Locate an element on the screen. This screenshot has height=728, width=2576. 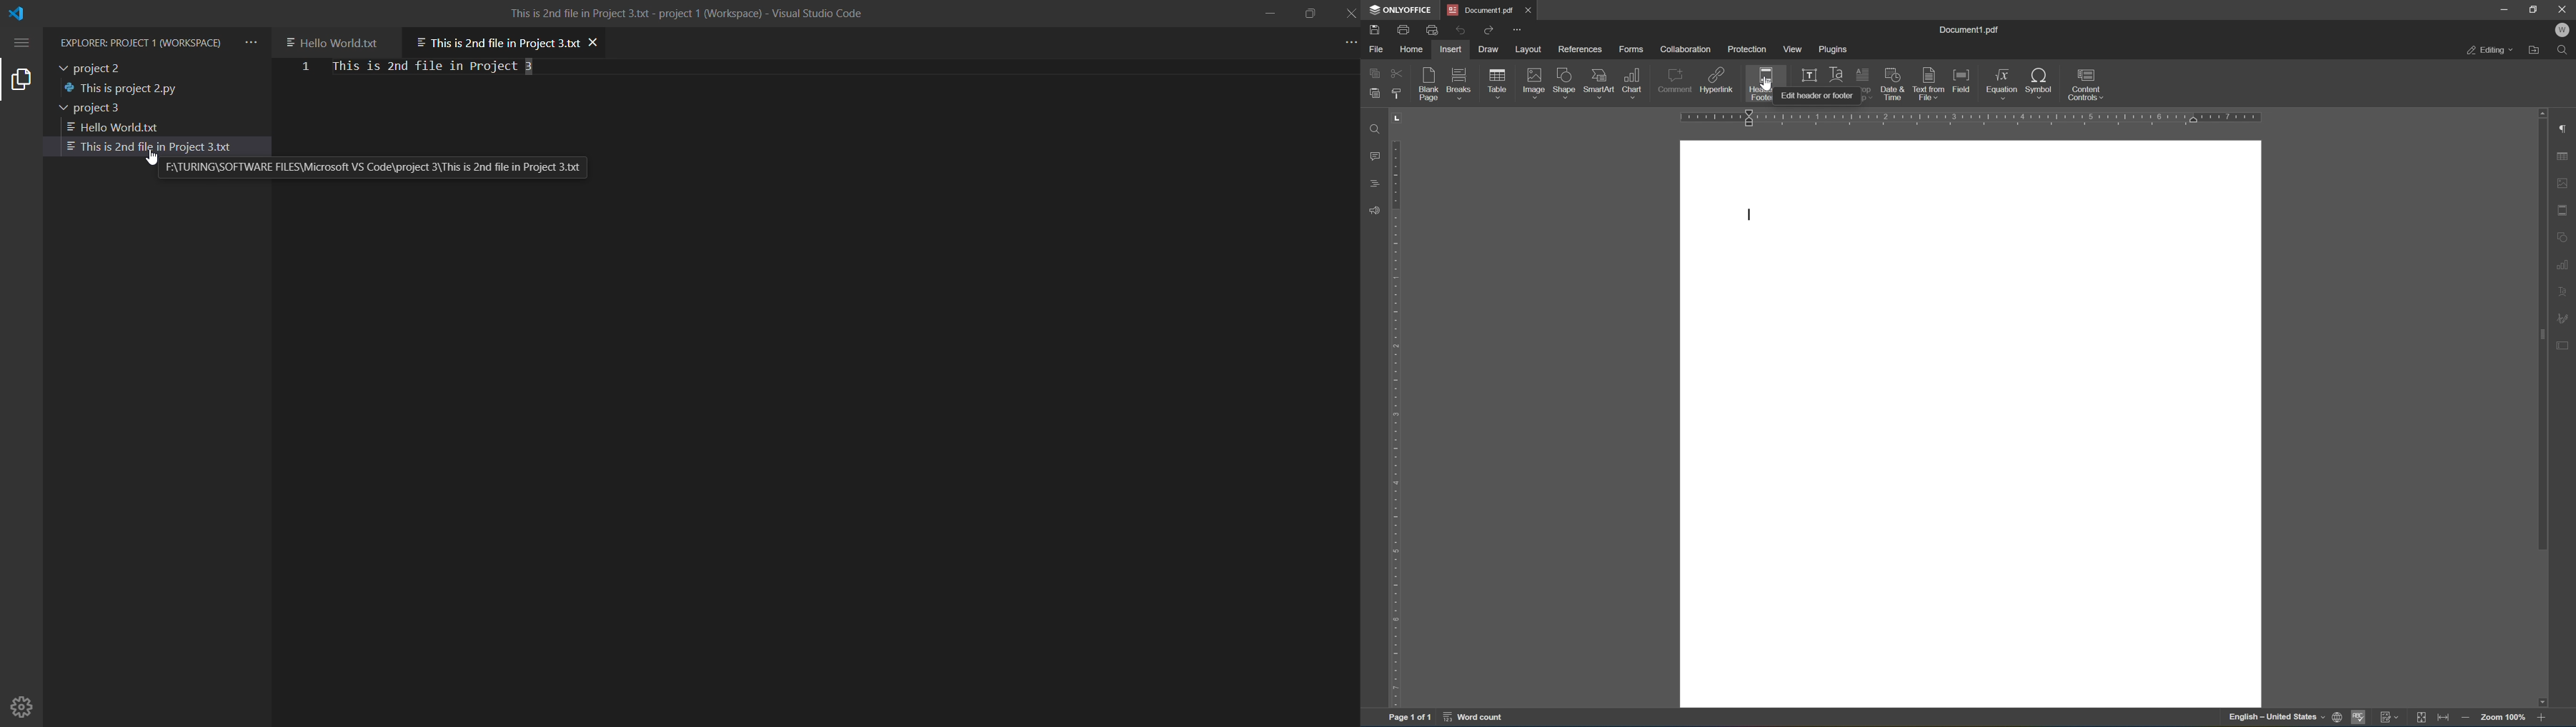
ruler is located at coordinates (1396, 422).